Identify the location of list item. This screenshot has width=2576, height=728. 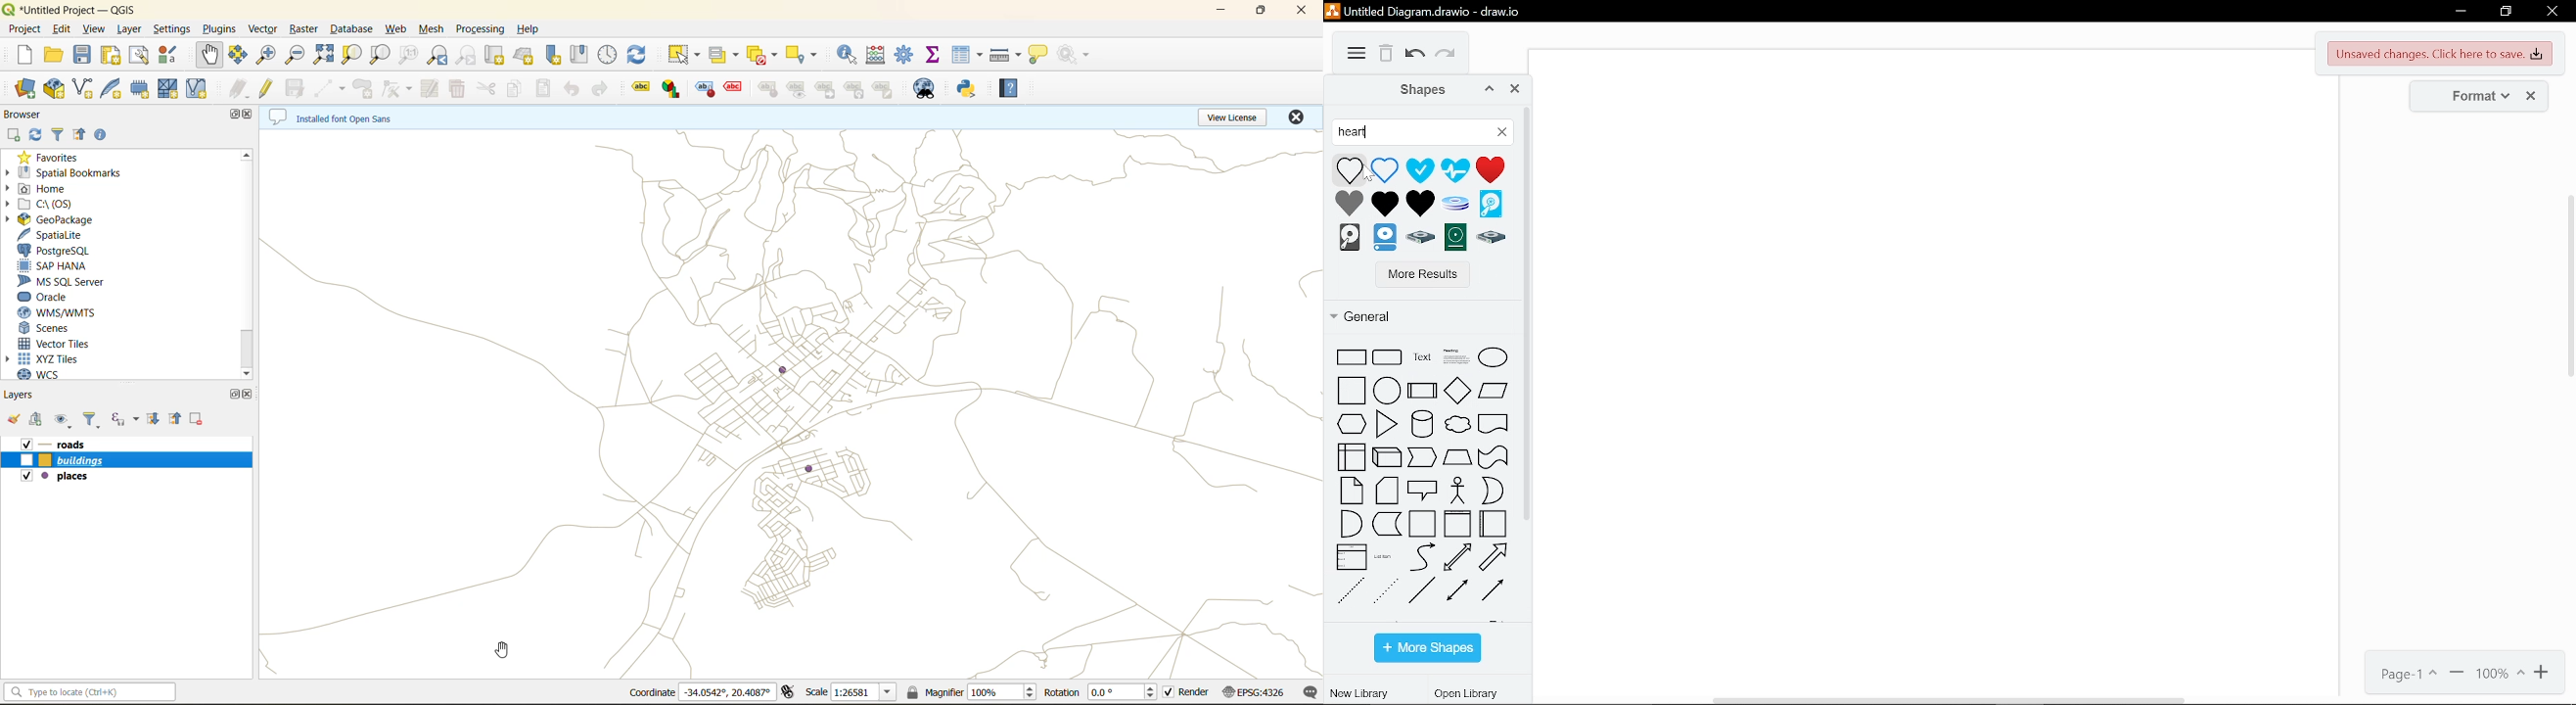
(1381, 556).